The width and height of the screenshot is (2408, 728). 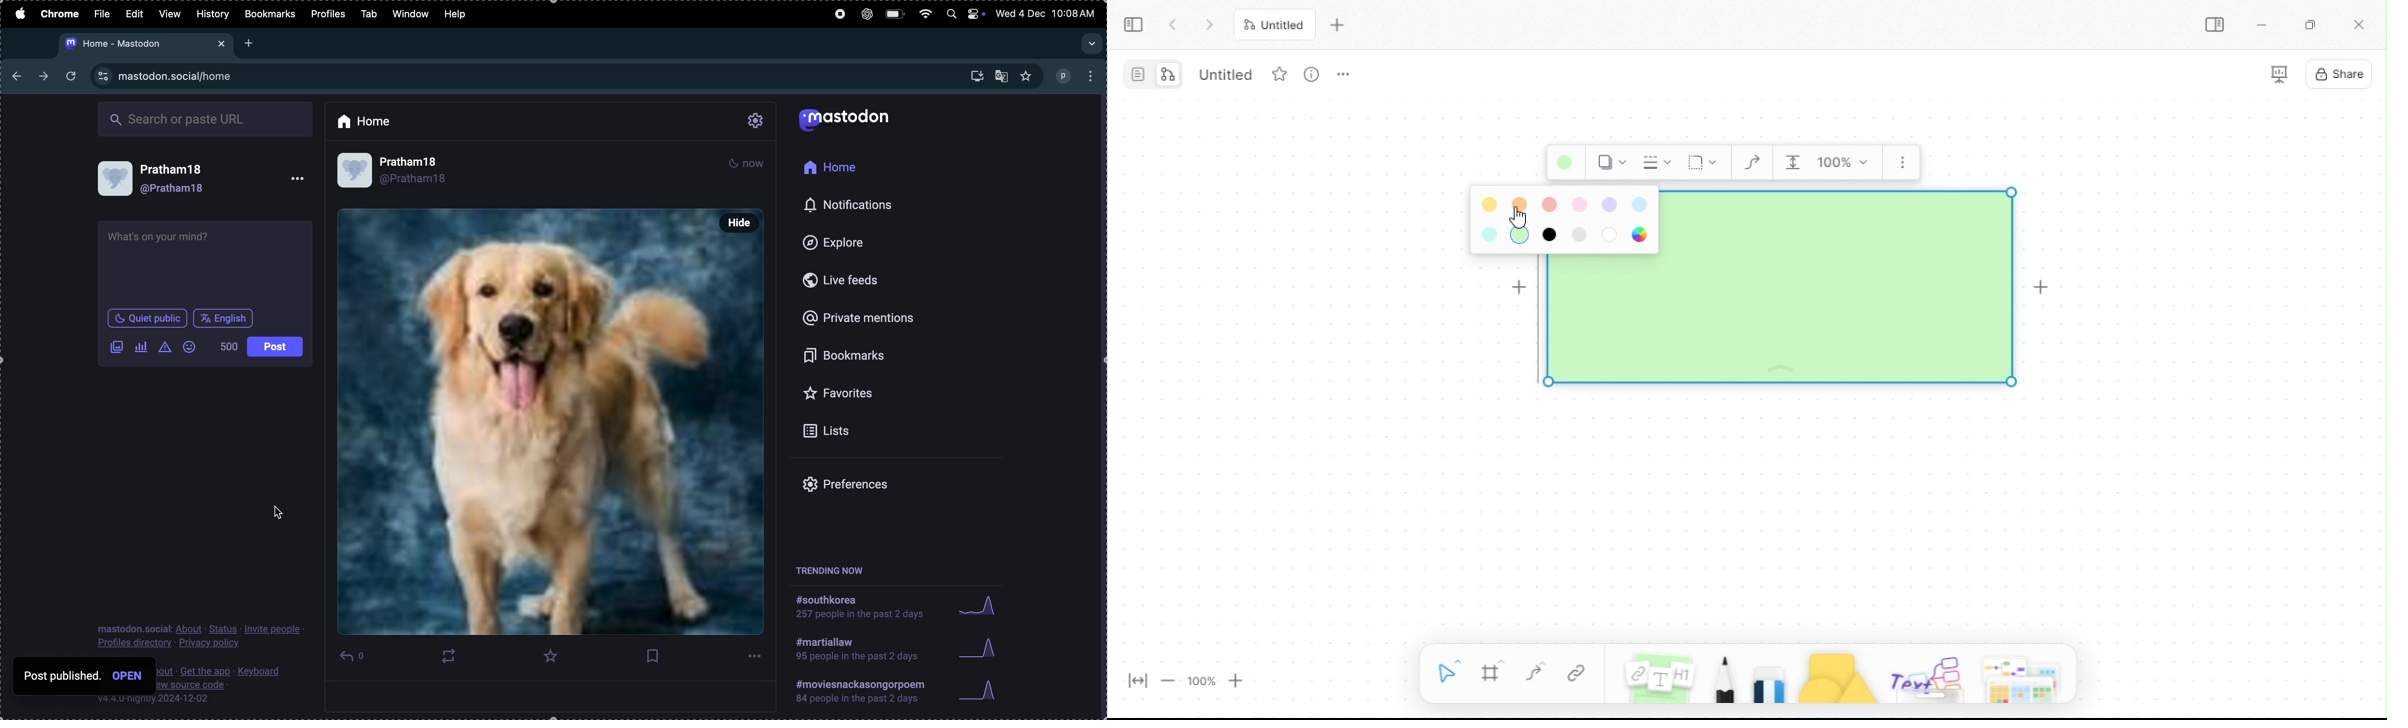 I want to click on options, so click(x=757, y=657).